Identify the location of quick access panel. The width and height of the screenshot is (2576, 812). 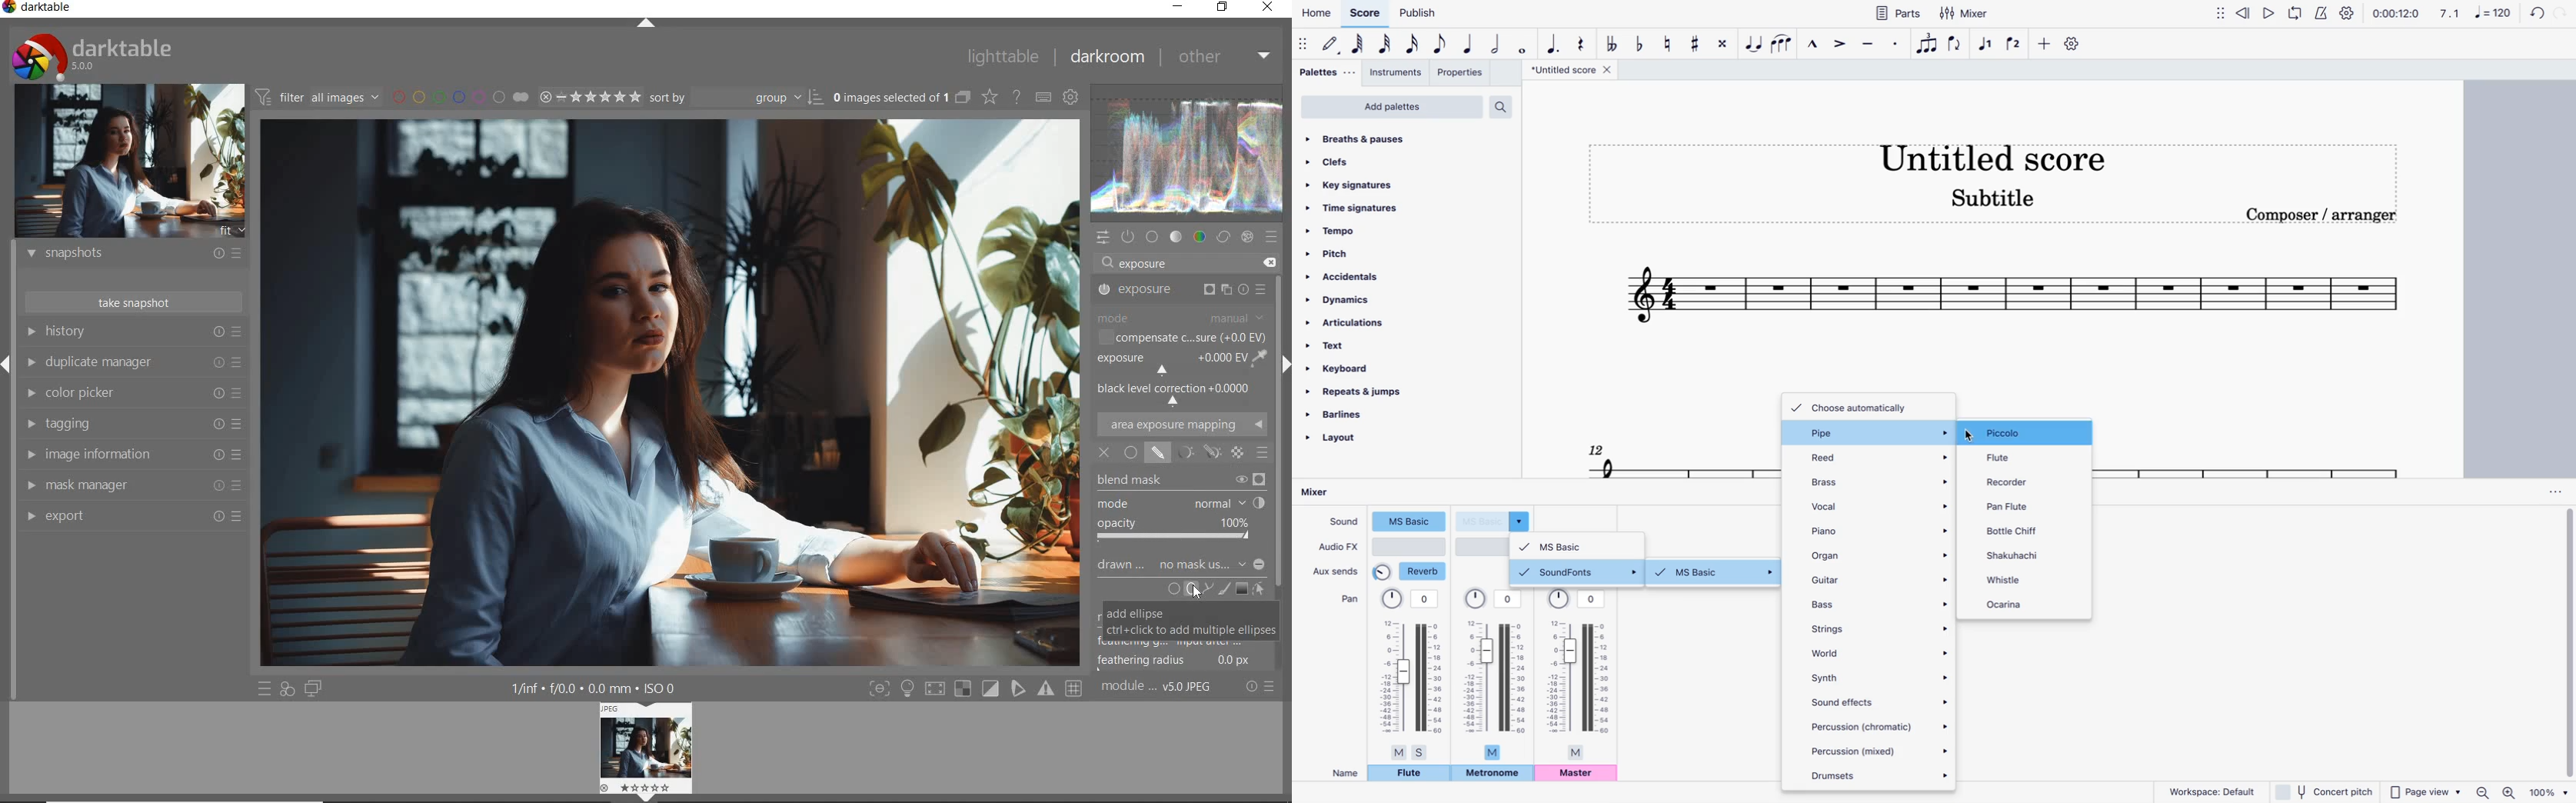
(1103, 238).